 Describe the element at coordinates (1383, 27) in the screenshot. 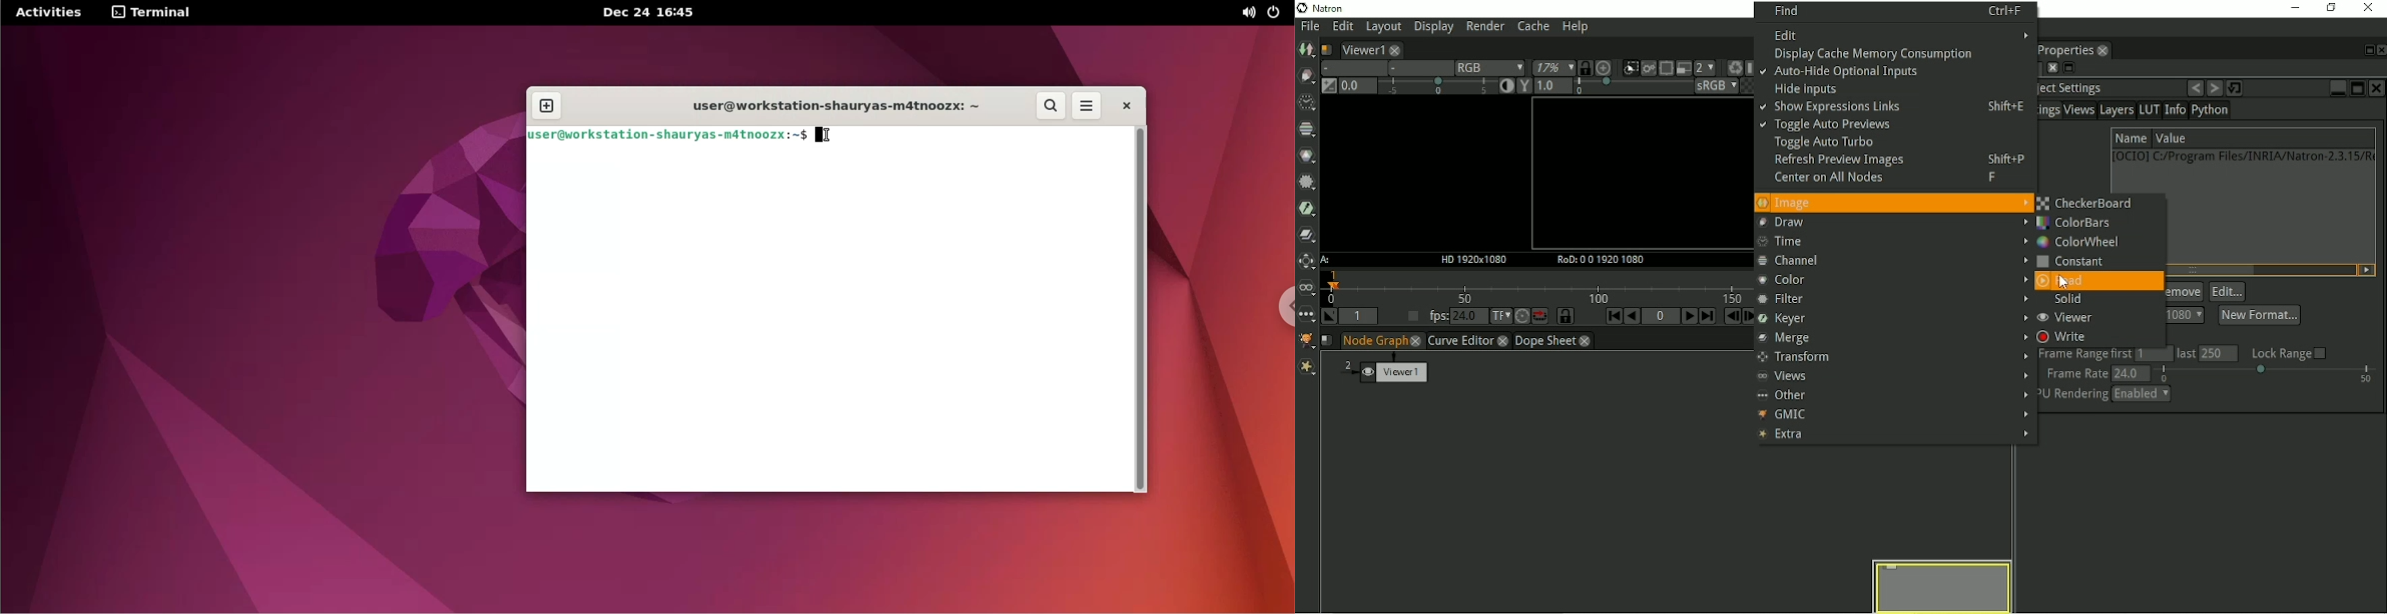

I see `Layout` at that location.